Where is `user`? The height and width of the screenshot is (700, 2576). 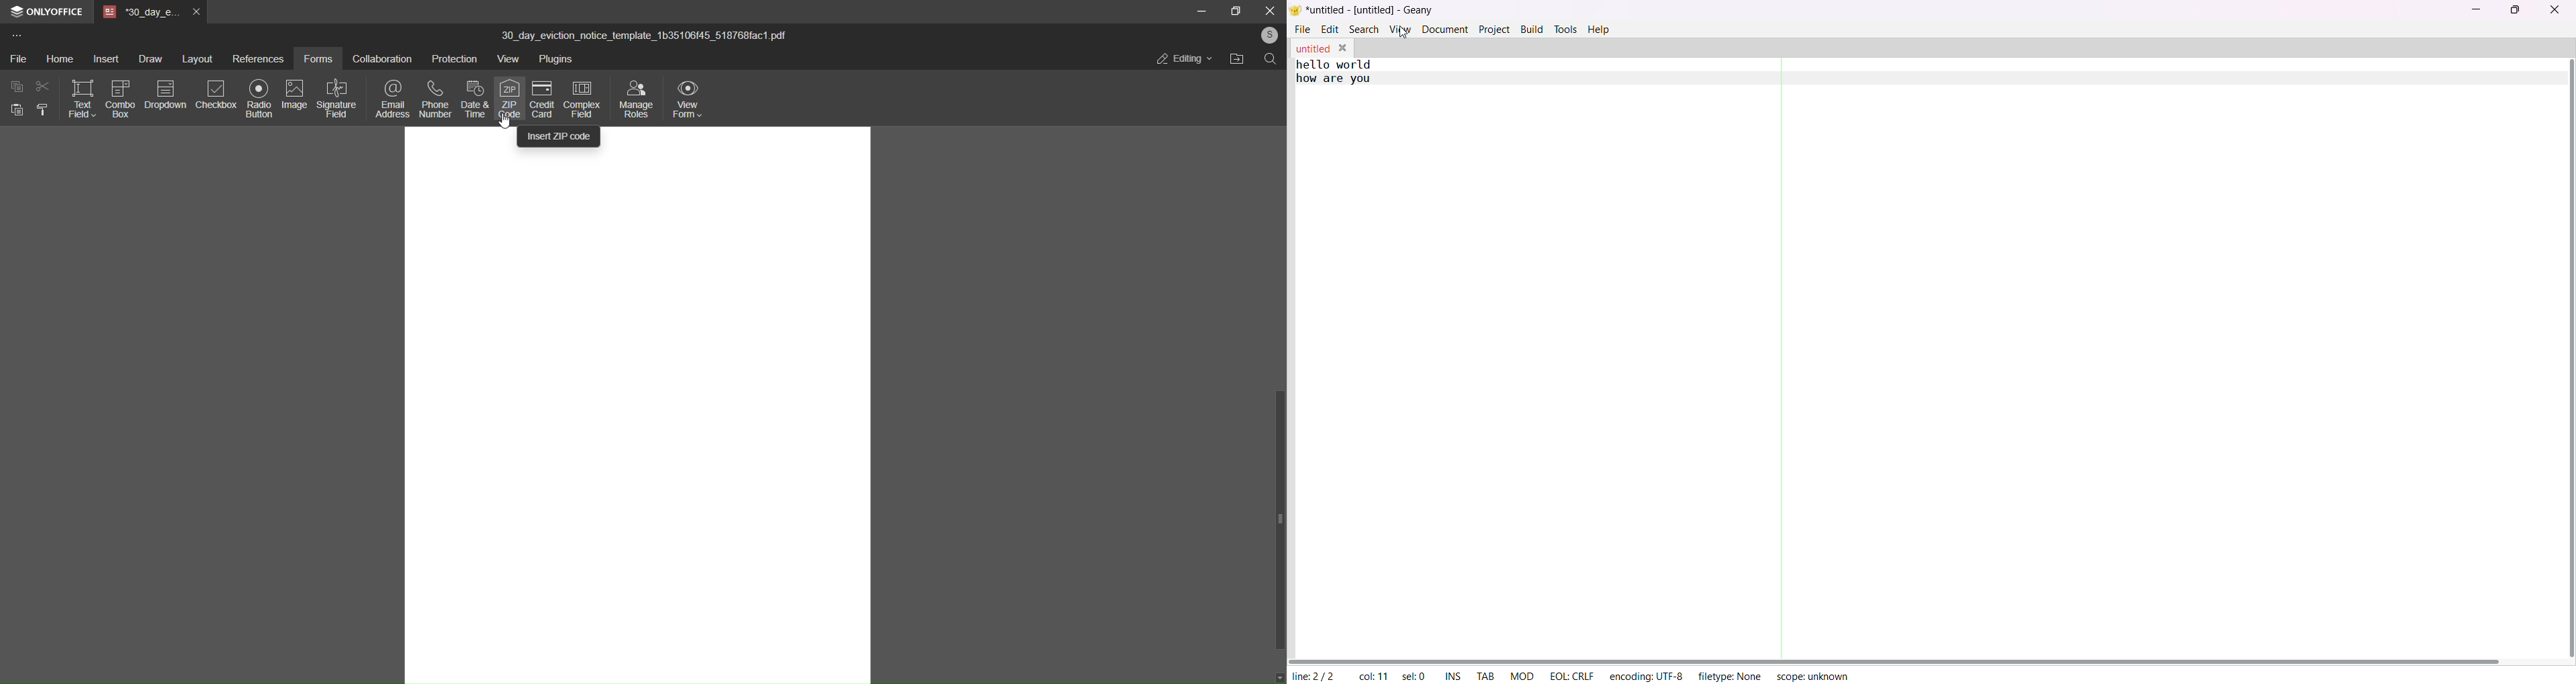 user is located at coordinates (1268, 35).